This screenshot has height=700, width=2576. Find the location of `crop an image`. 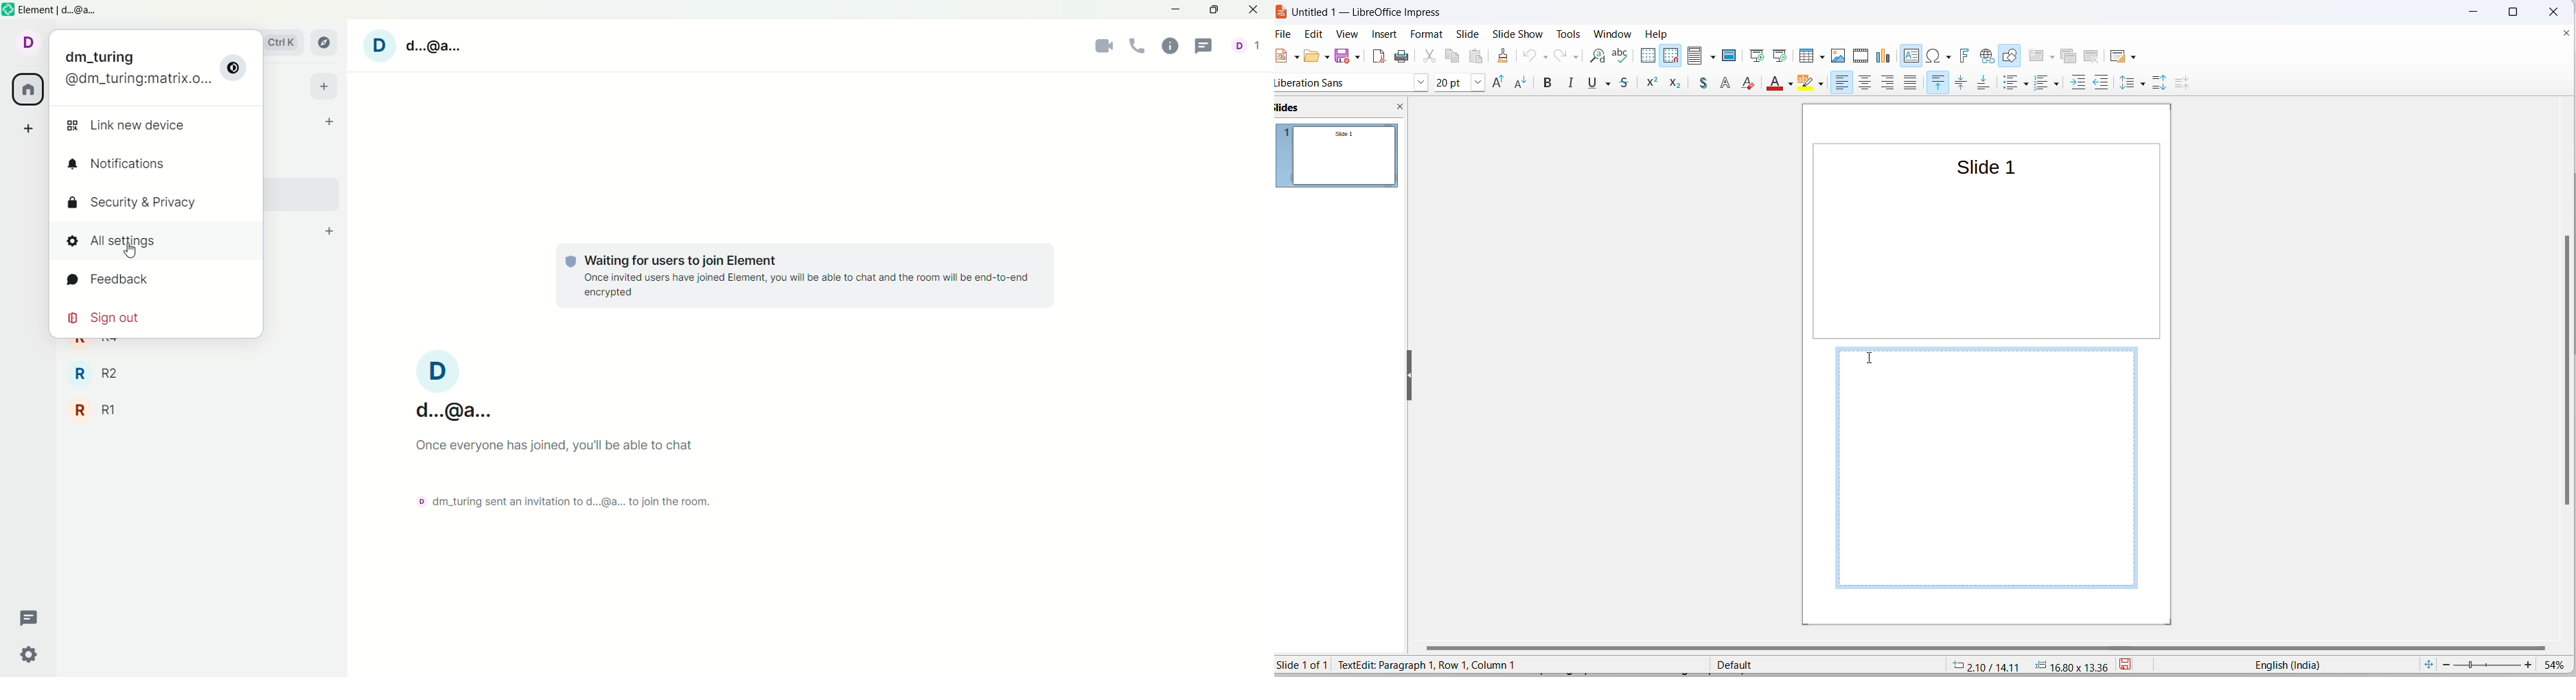

crop an image is located at coordinates (1924, 84).